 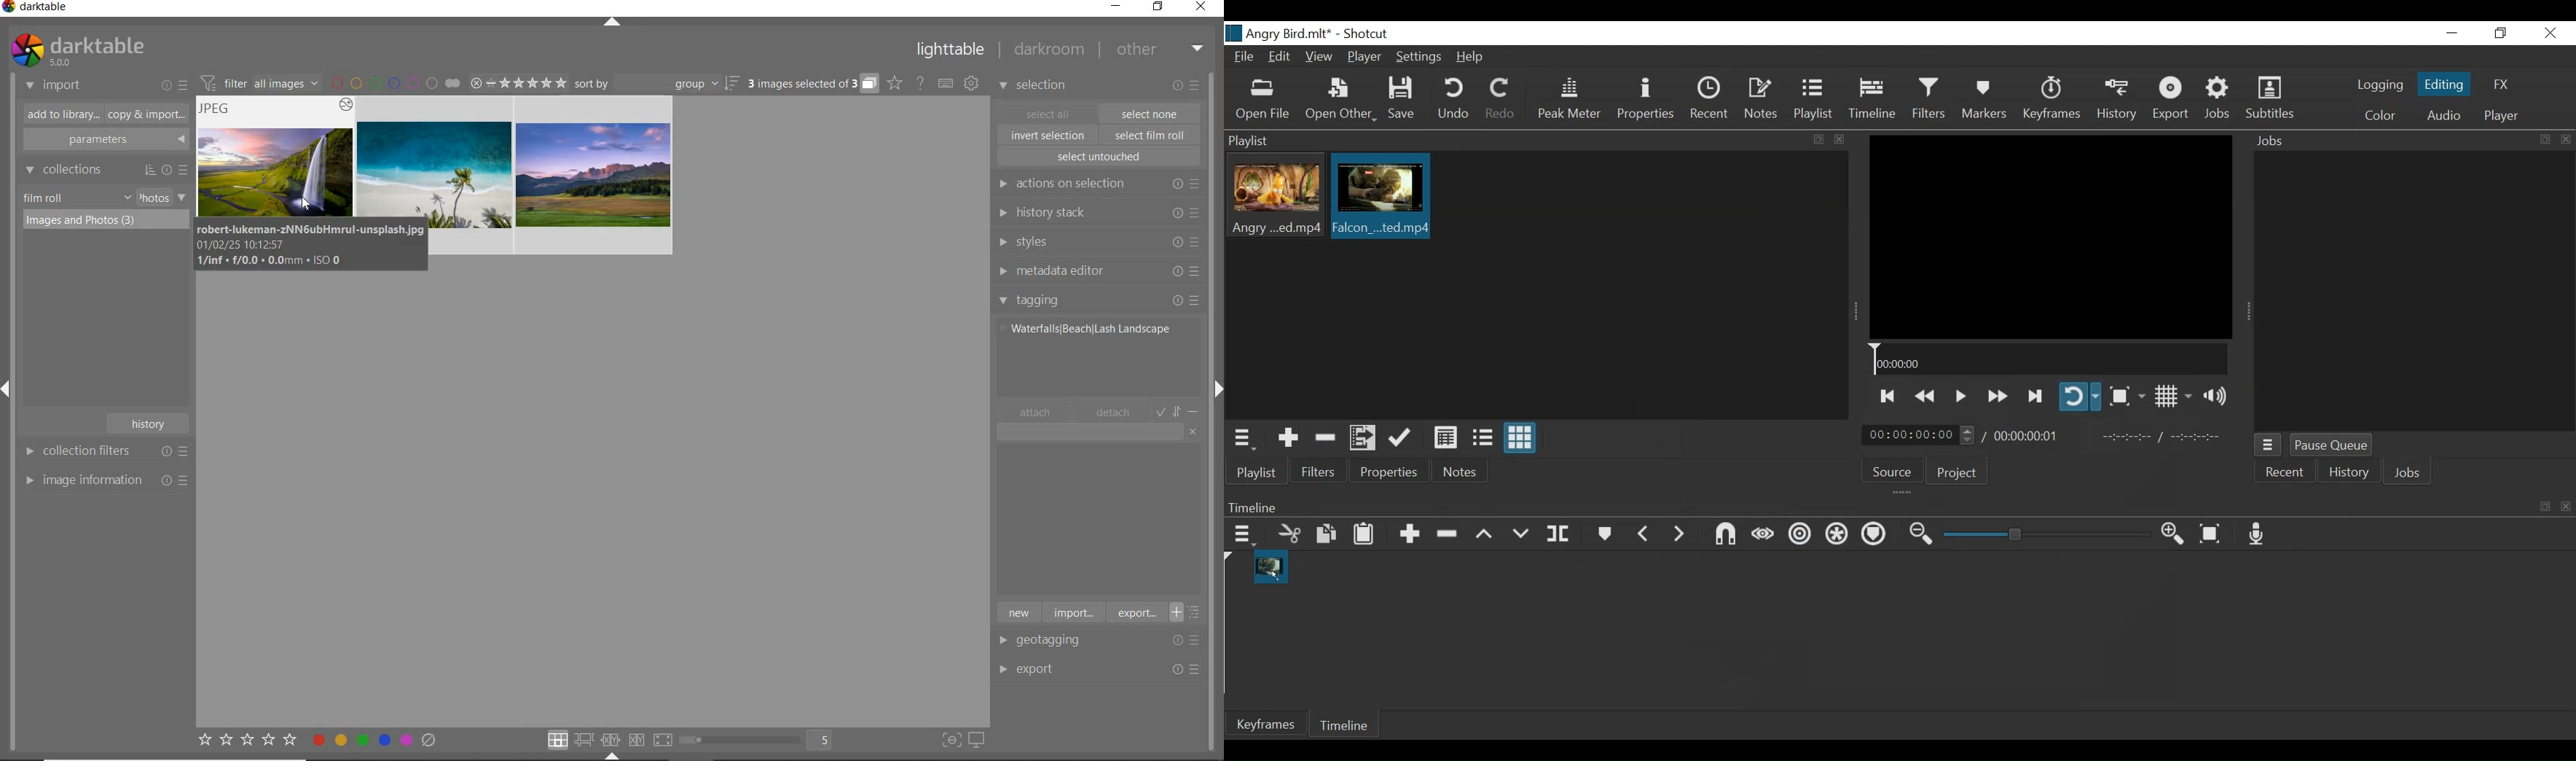 I want to click on logging, so click(x=2380, y=87).